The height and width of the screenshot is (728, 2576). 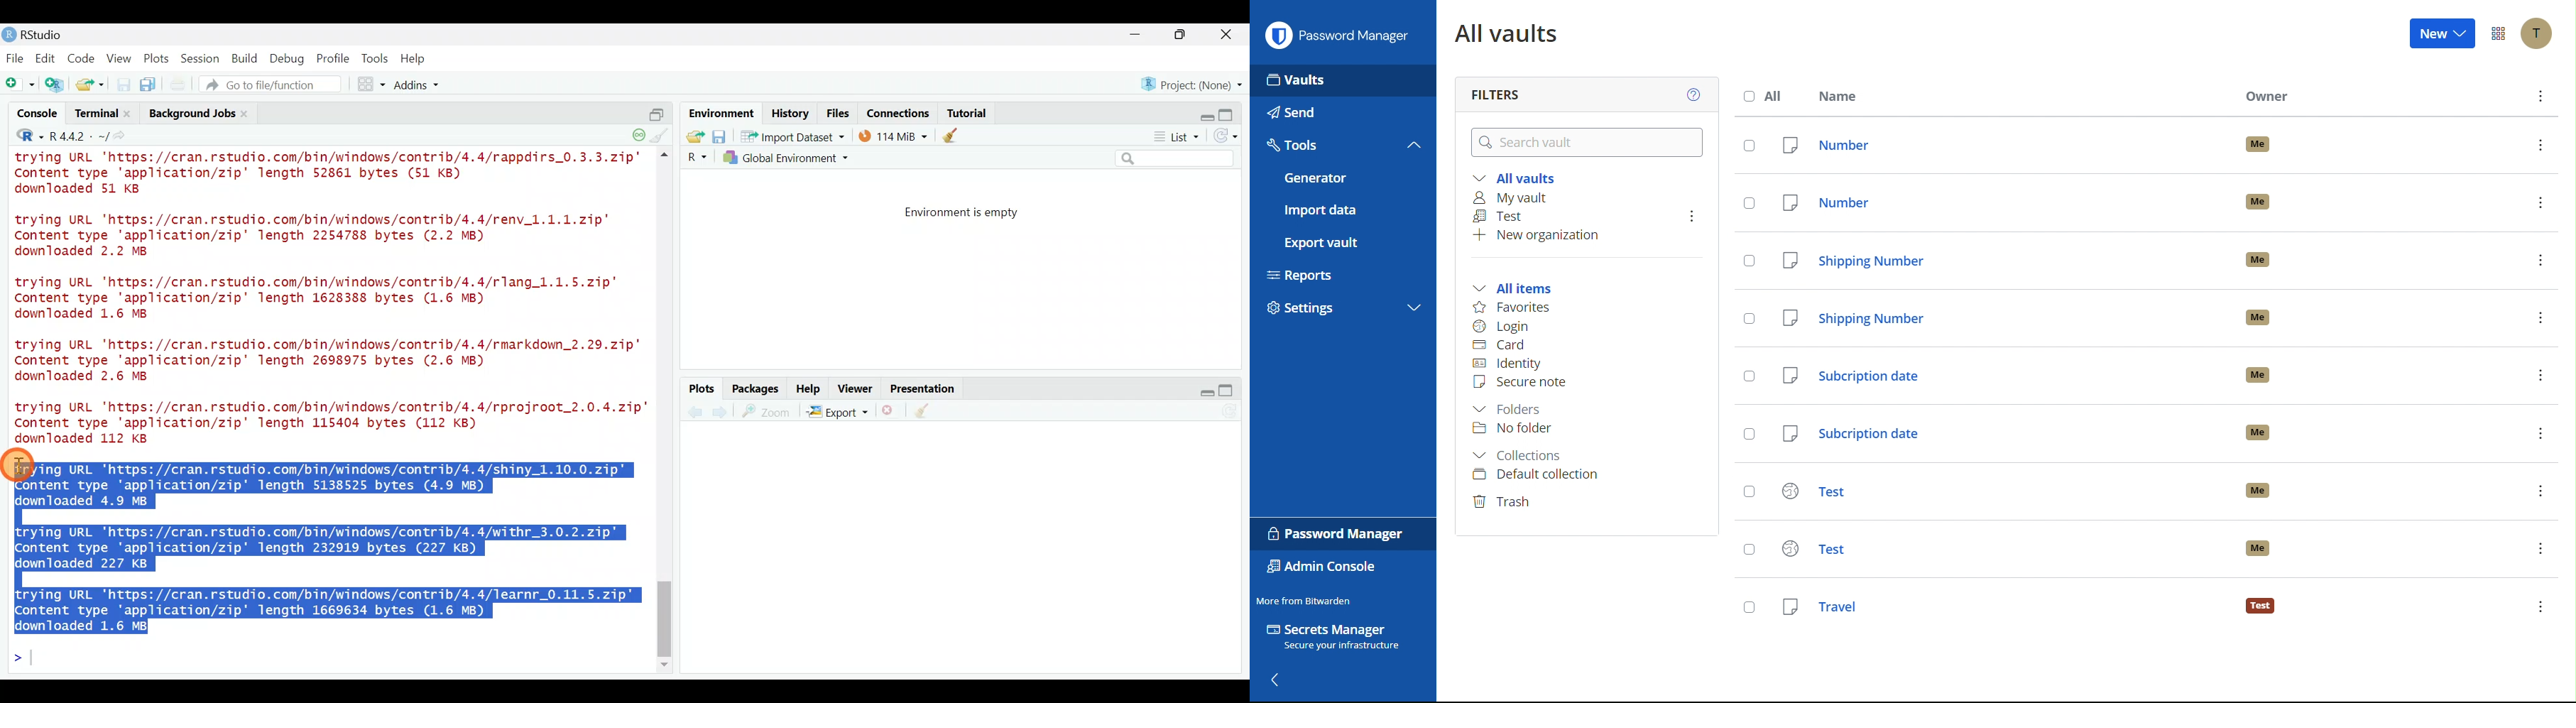 What do you see at coordinates (95, 115) in the screenshot?
I see `Terminal` at bounding box center [95, 115].